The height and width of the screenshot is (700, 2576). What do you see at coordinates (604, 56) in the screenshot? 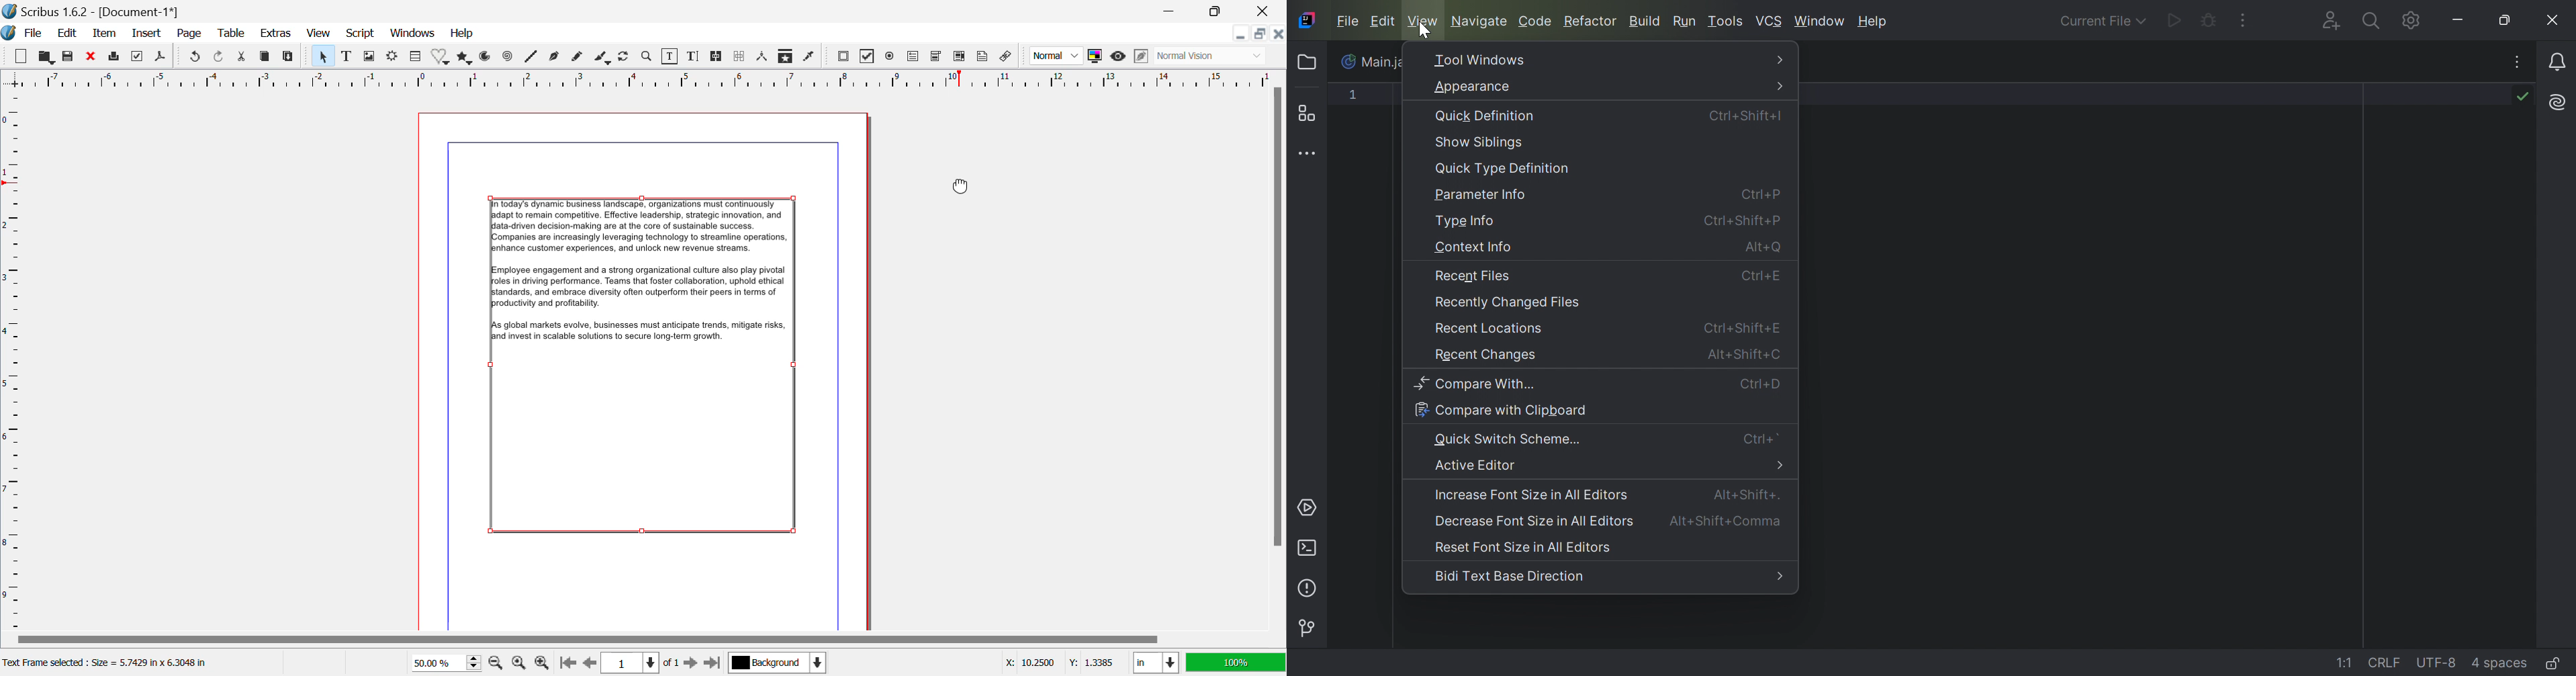
I see `Calligraphic Line` at bounding box center [604, 56].